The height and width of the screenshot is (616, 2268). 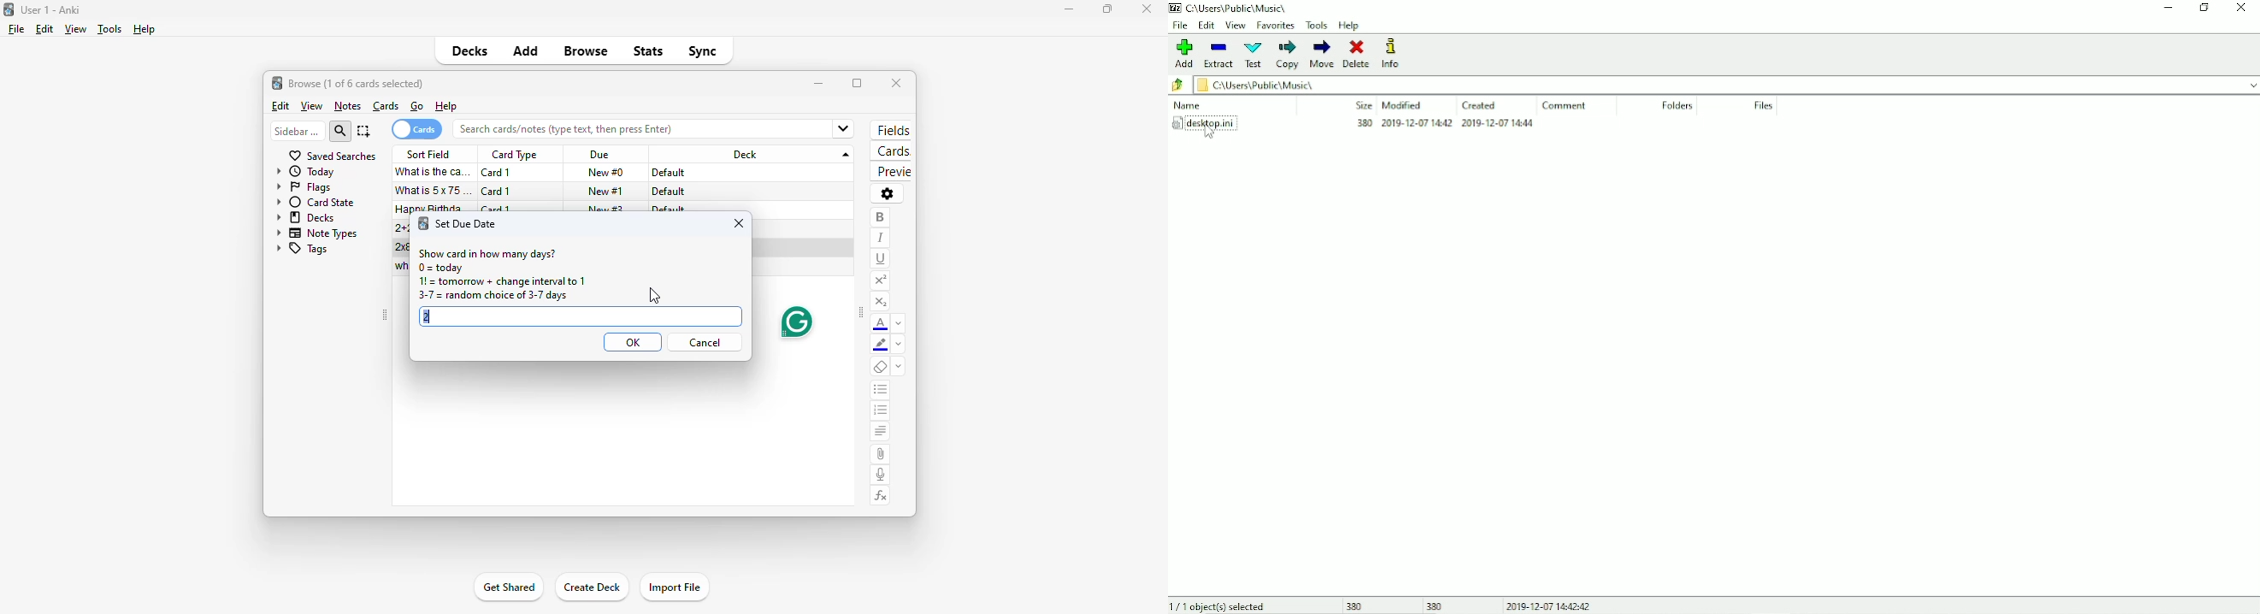 I want to click on Extract, so click(x=1218, y=55).